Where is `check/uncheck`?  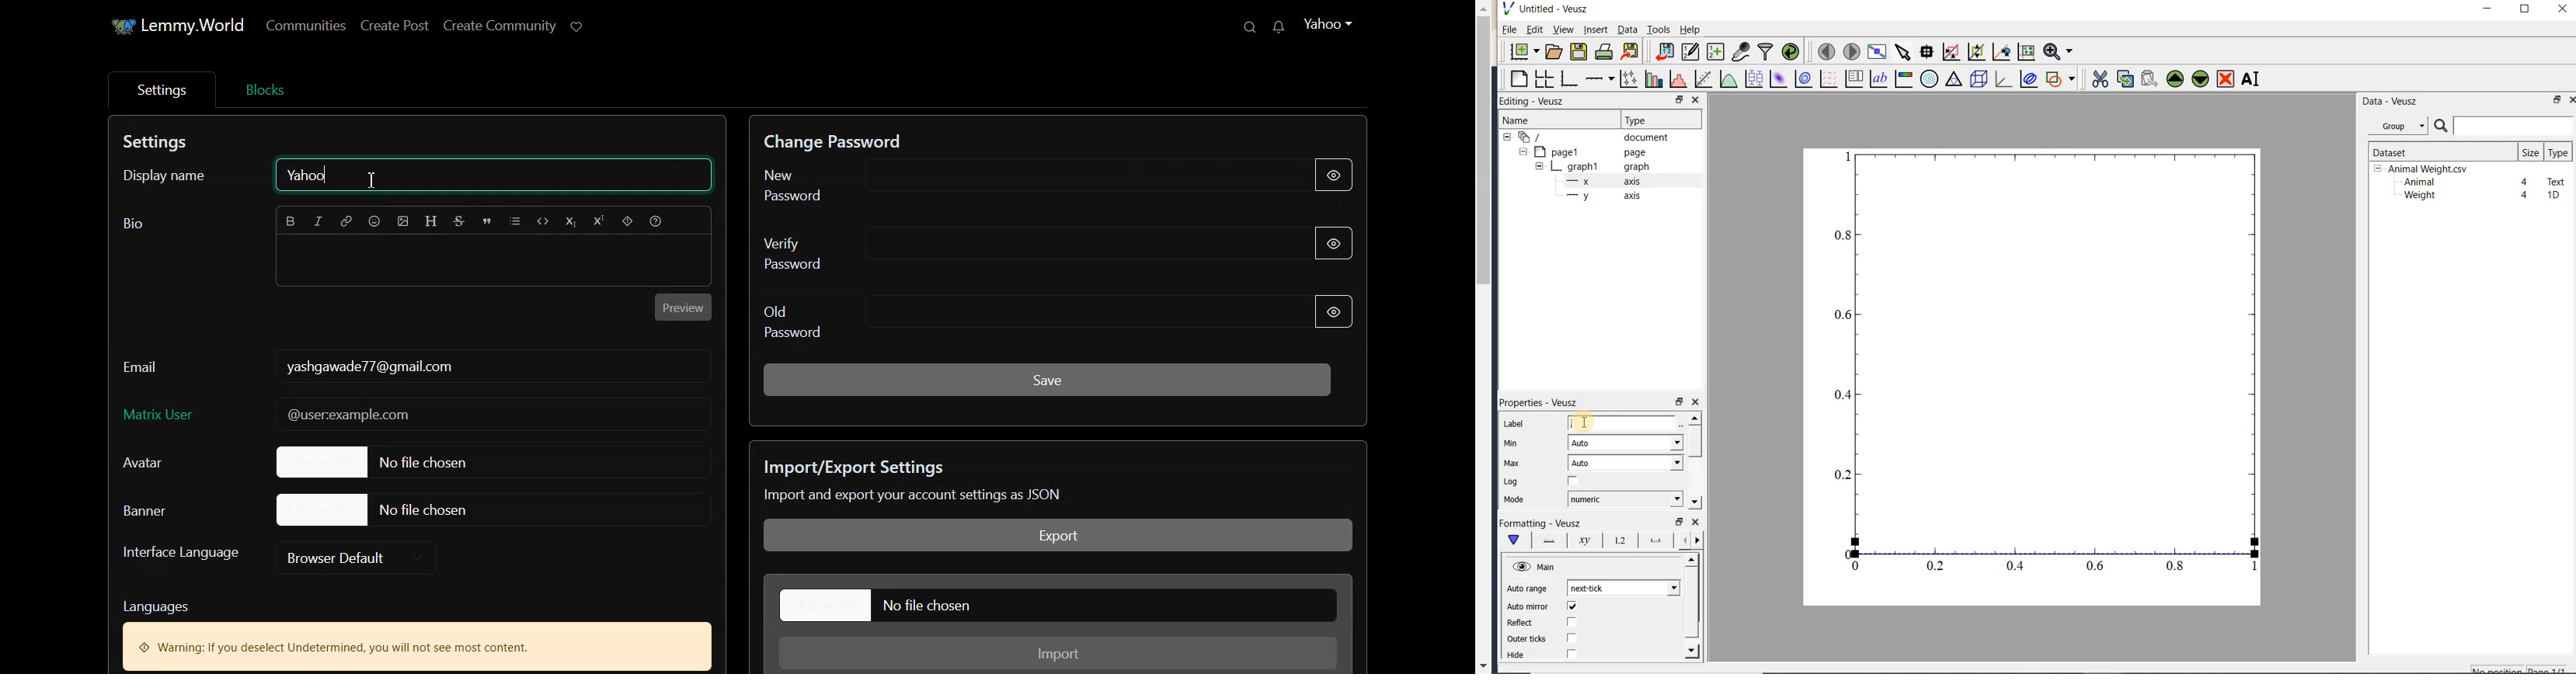 check/uncheck is located at coordinates (1571, 653).